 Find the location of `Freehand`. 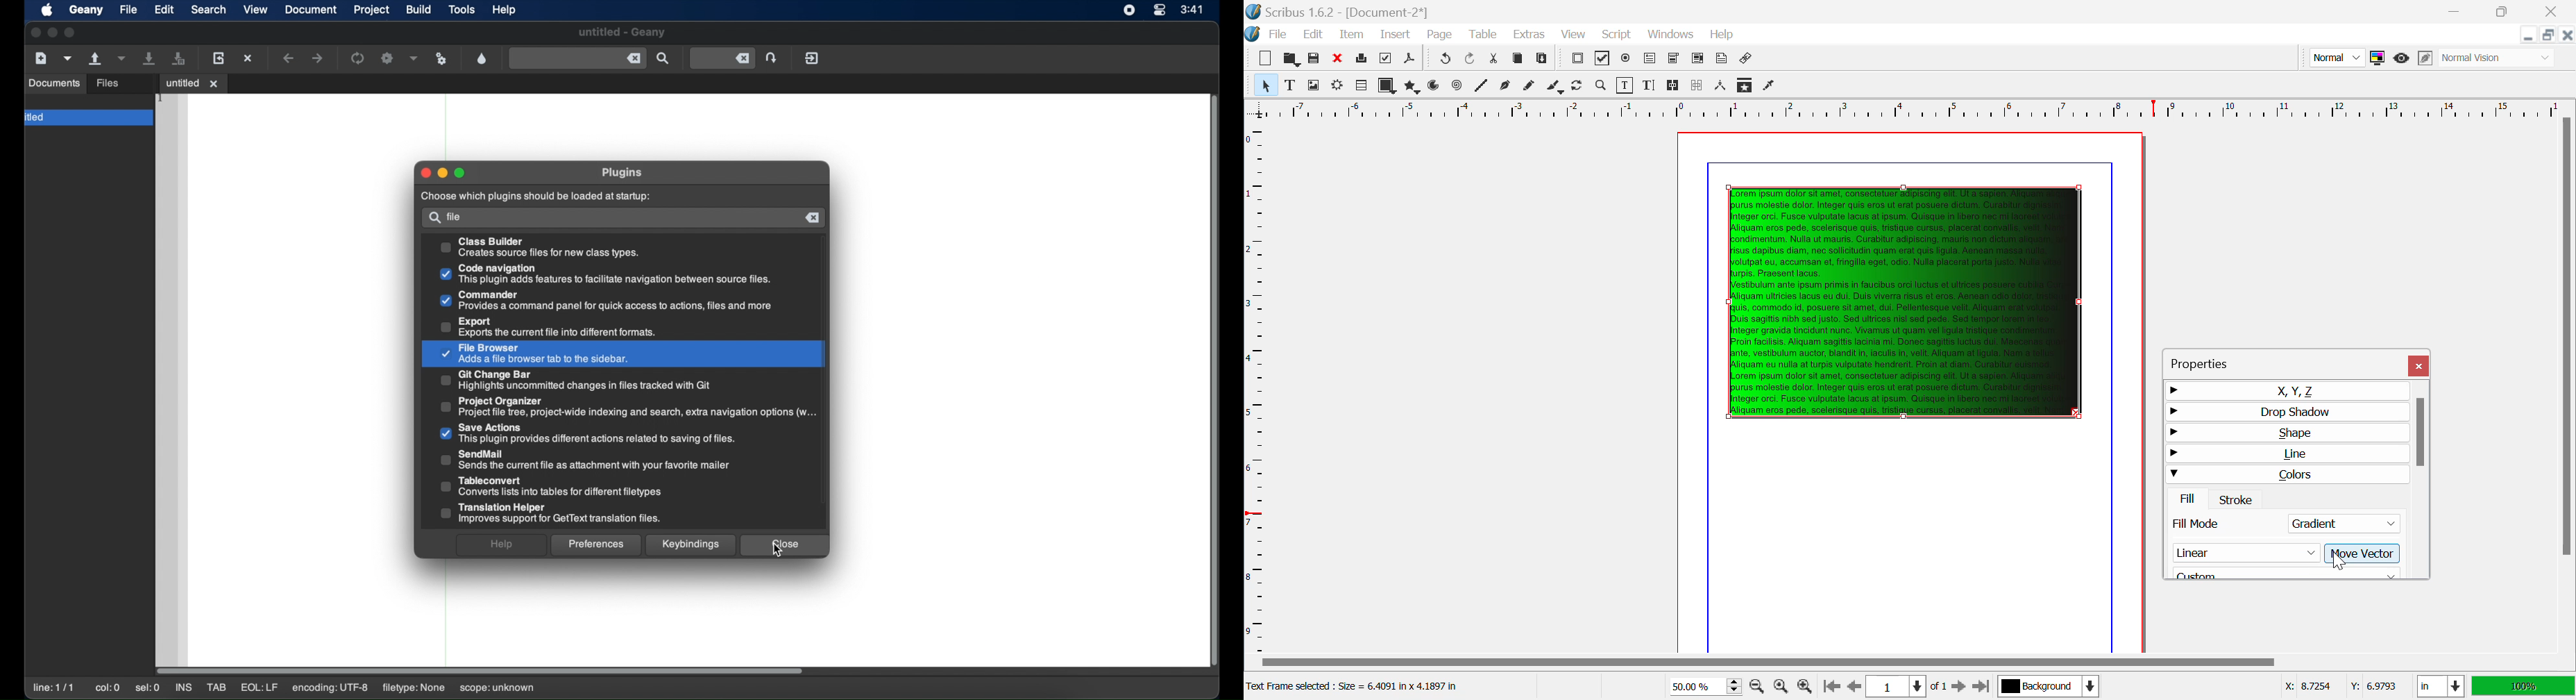

Freehand is located at coordinates (1531, 87).